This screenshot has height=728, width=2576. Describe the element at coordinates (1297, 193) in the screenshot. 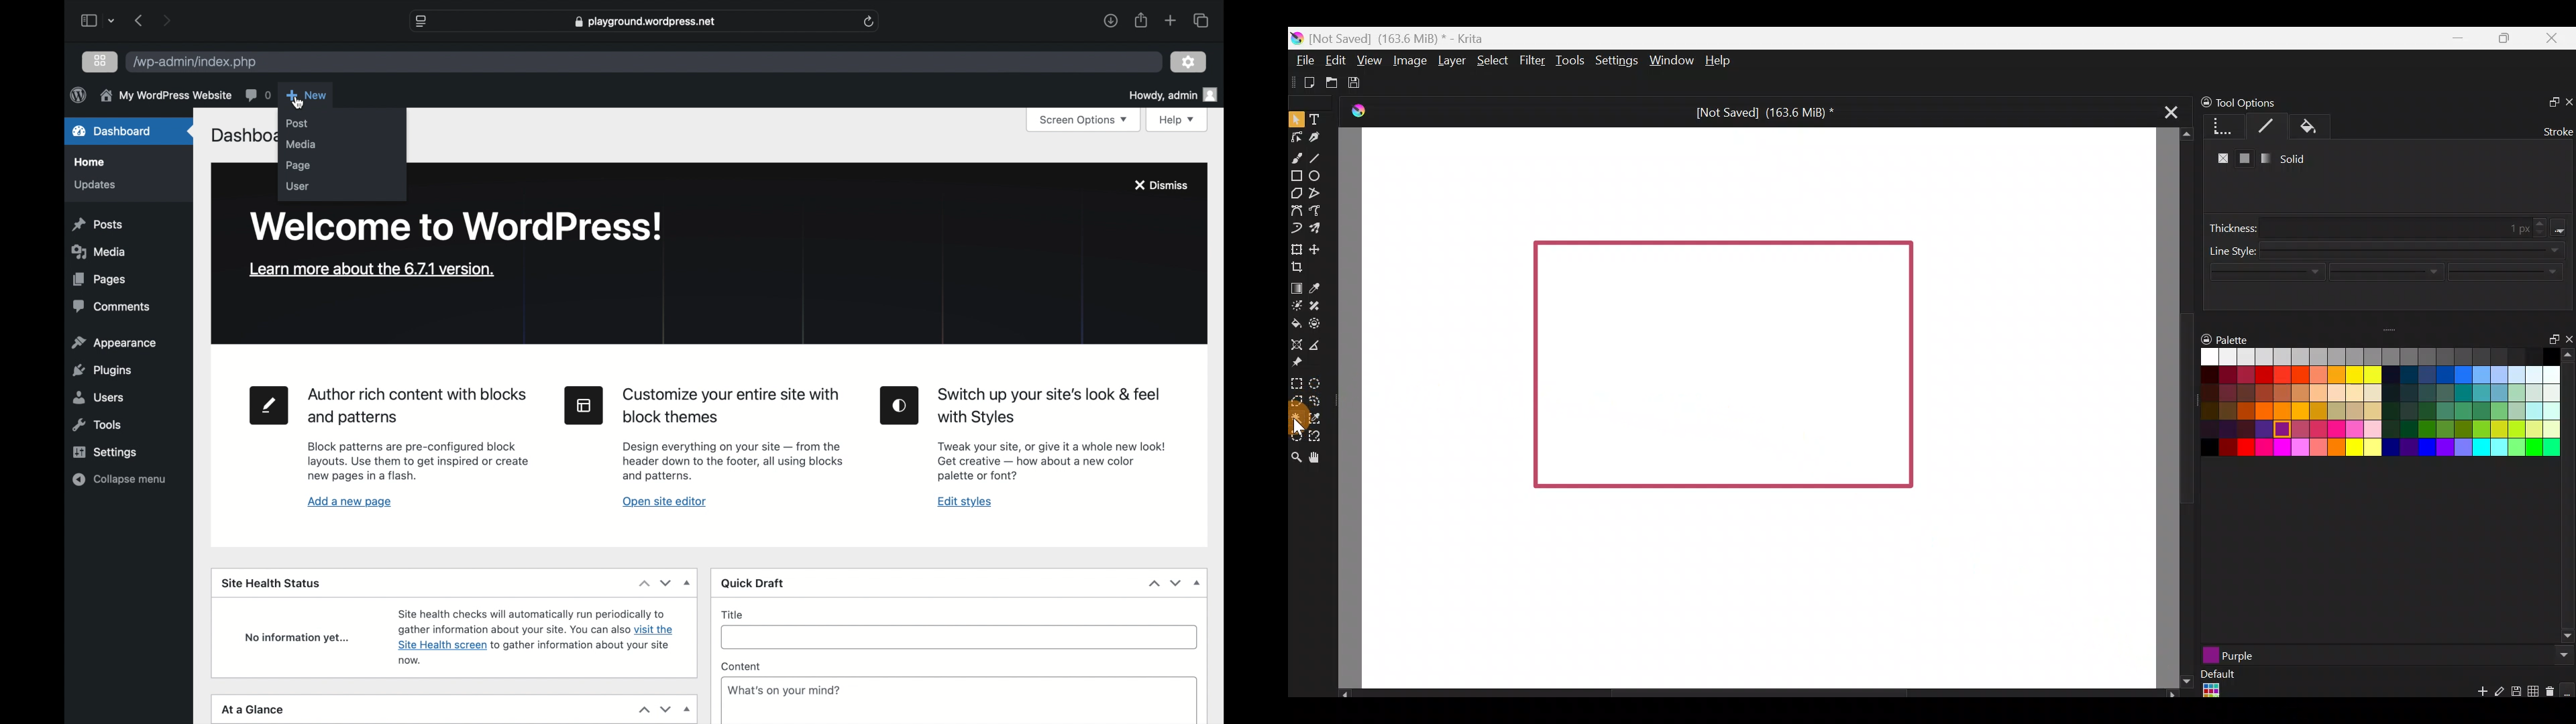

I see `Polygon tool` at that location.